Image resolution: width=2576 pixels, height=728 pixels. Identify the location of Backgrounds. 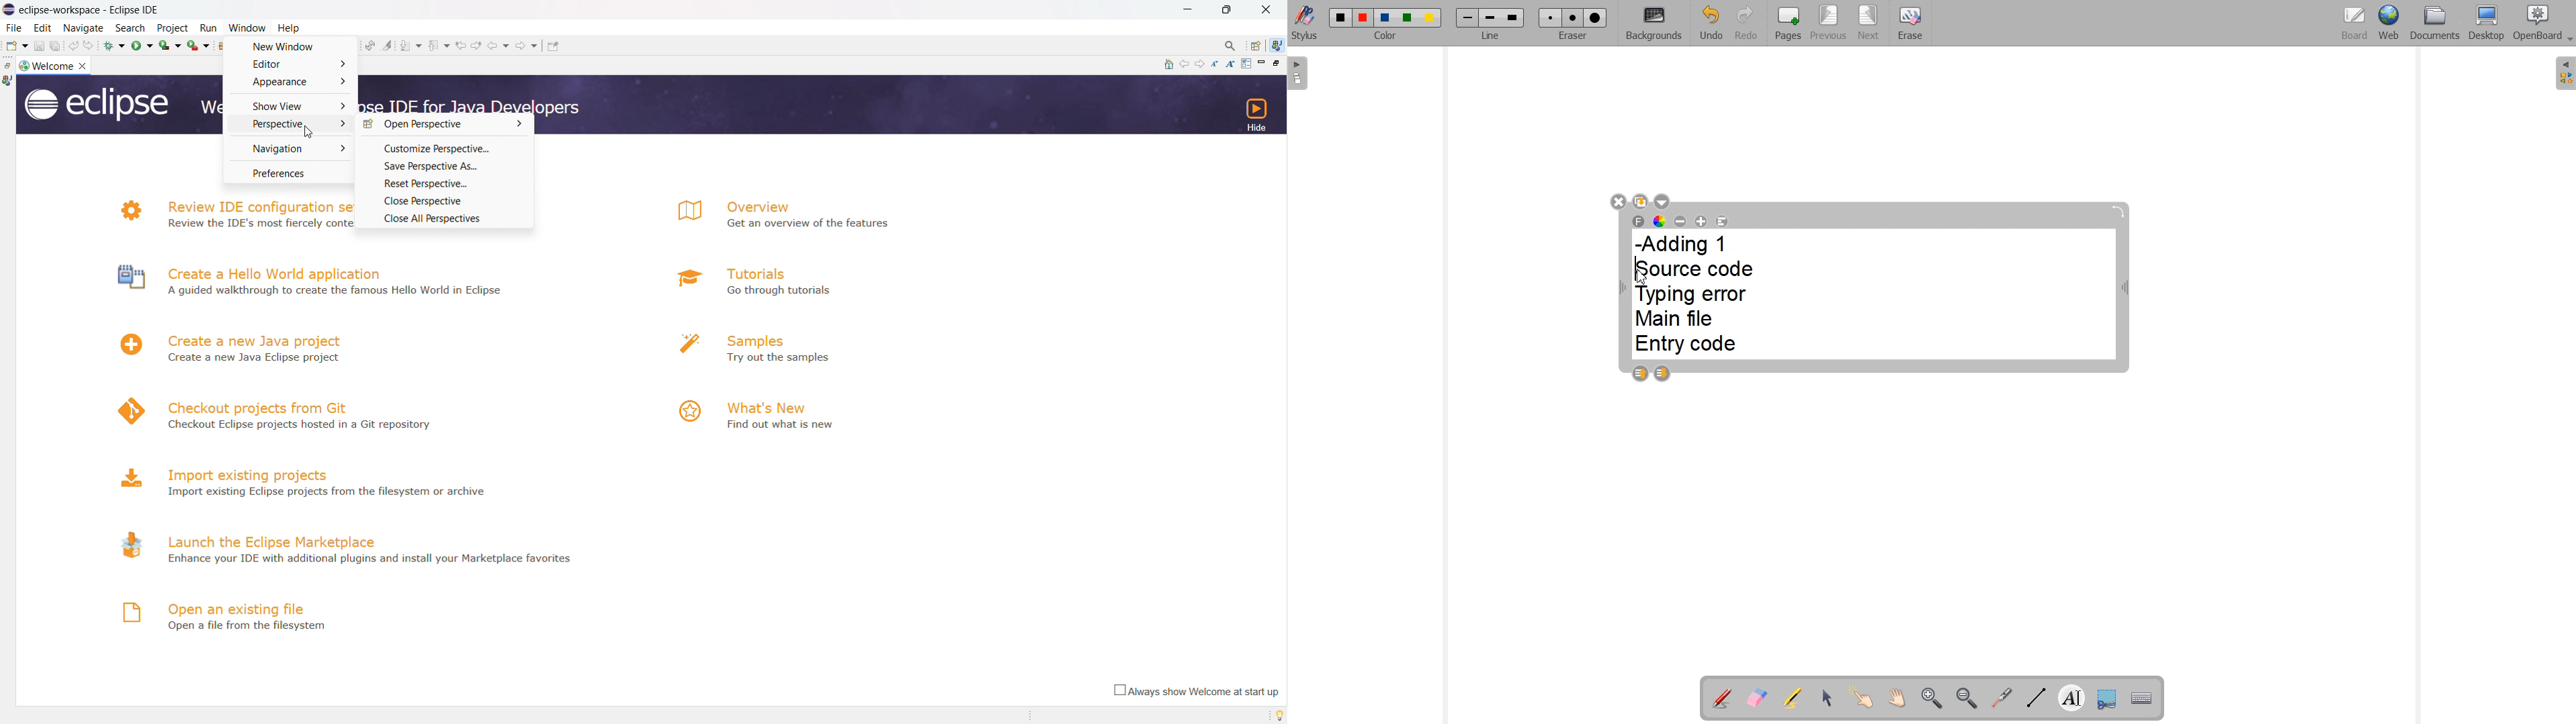
(1654, 24).